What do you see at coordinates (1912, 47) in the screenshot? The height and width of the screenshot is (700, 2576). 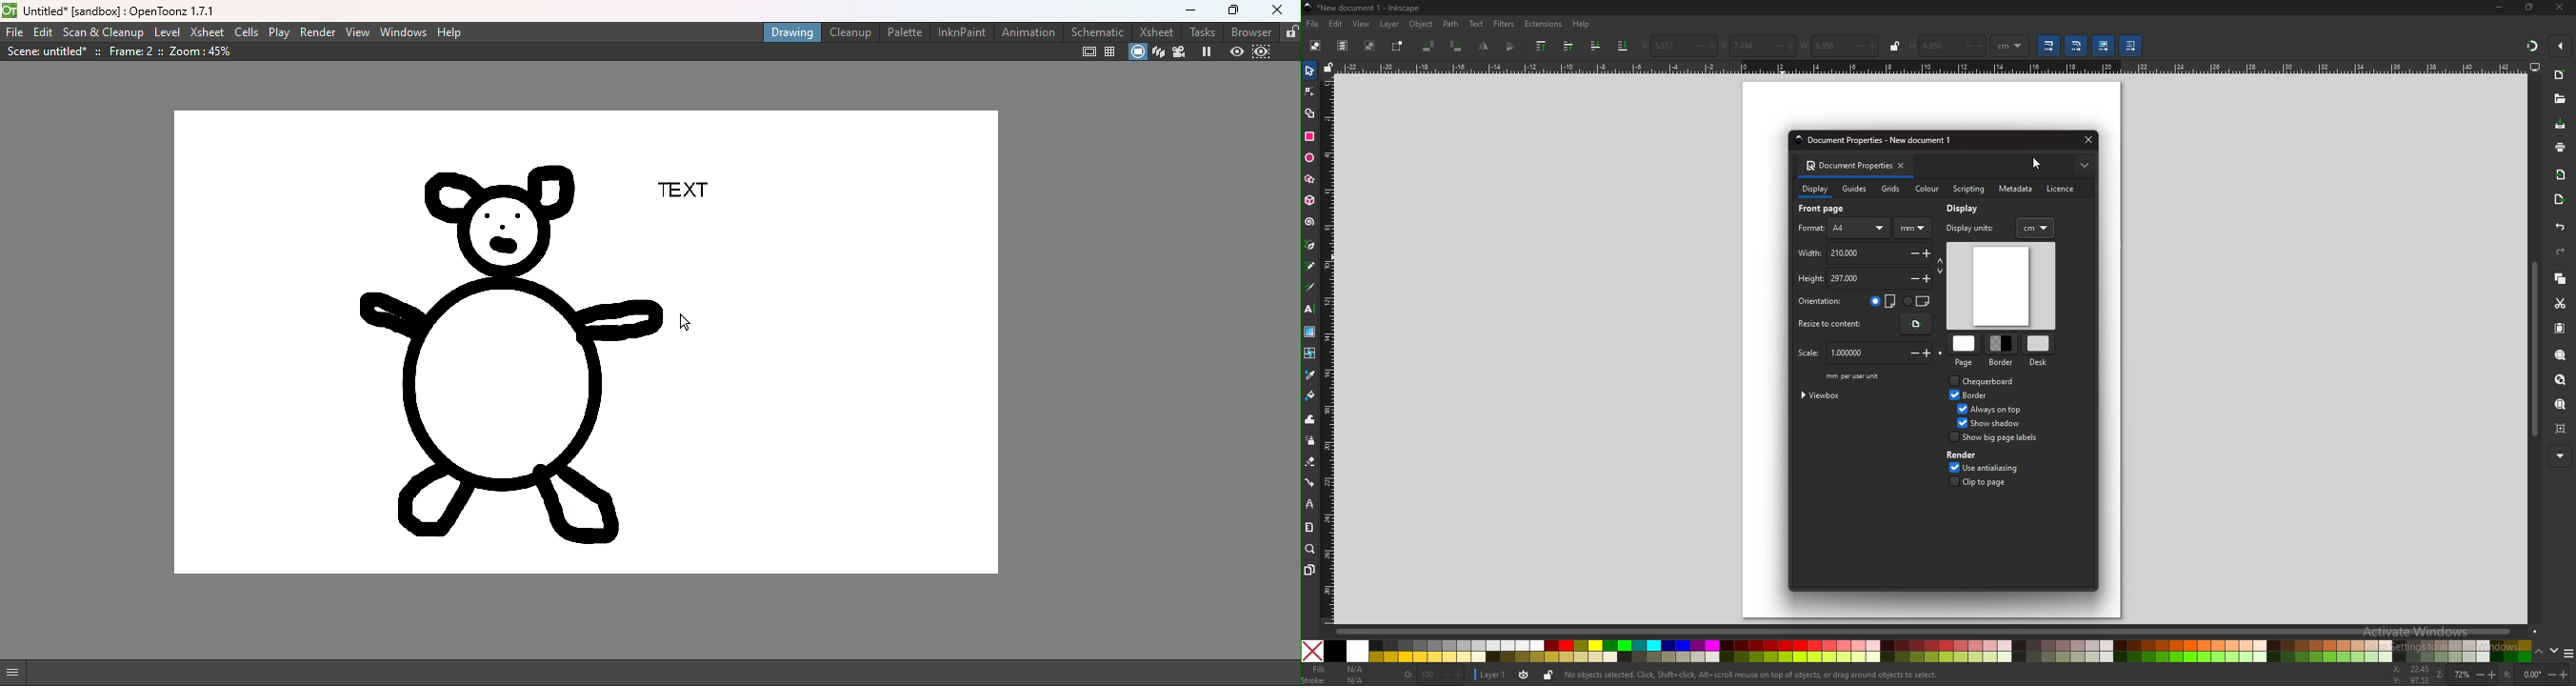 I see `H` at bounding box center [1912, 47].